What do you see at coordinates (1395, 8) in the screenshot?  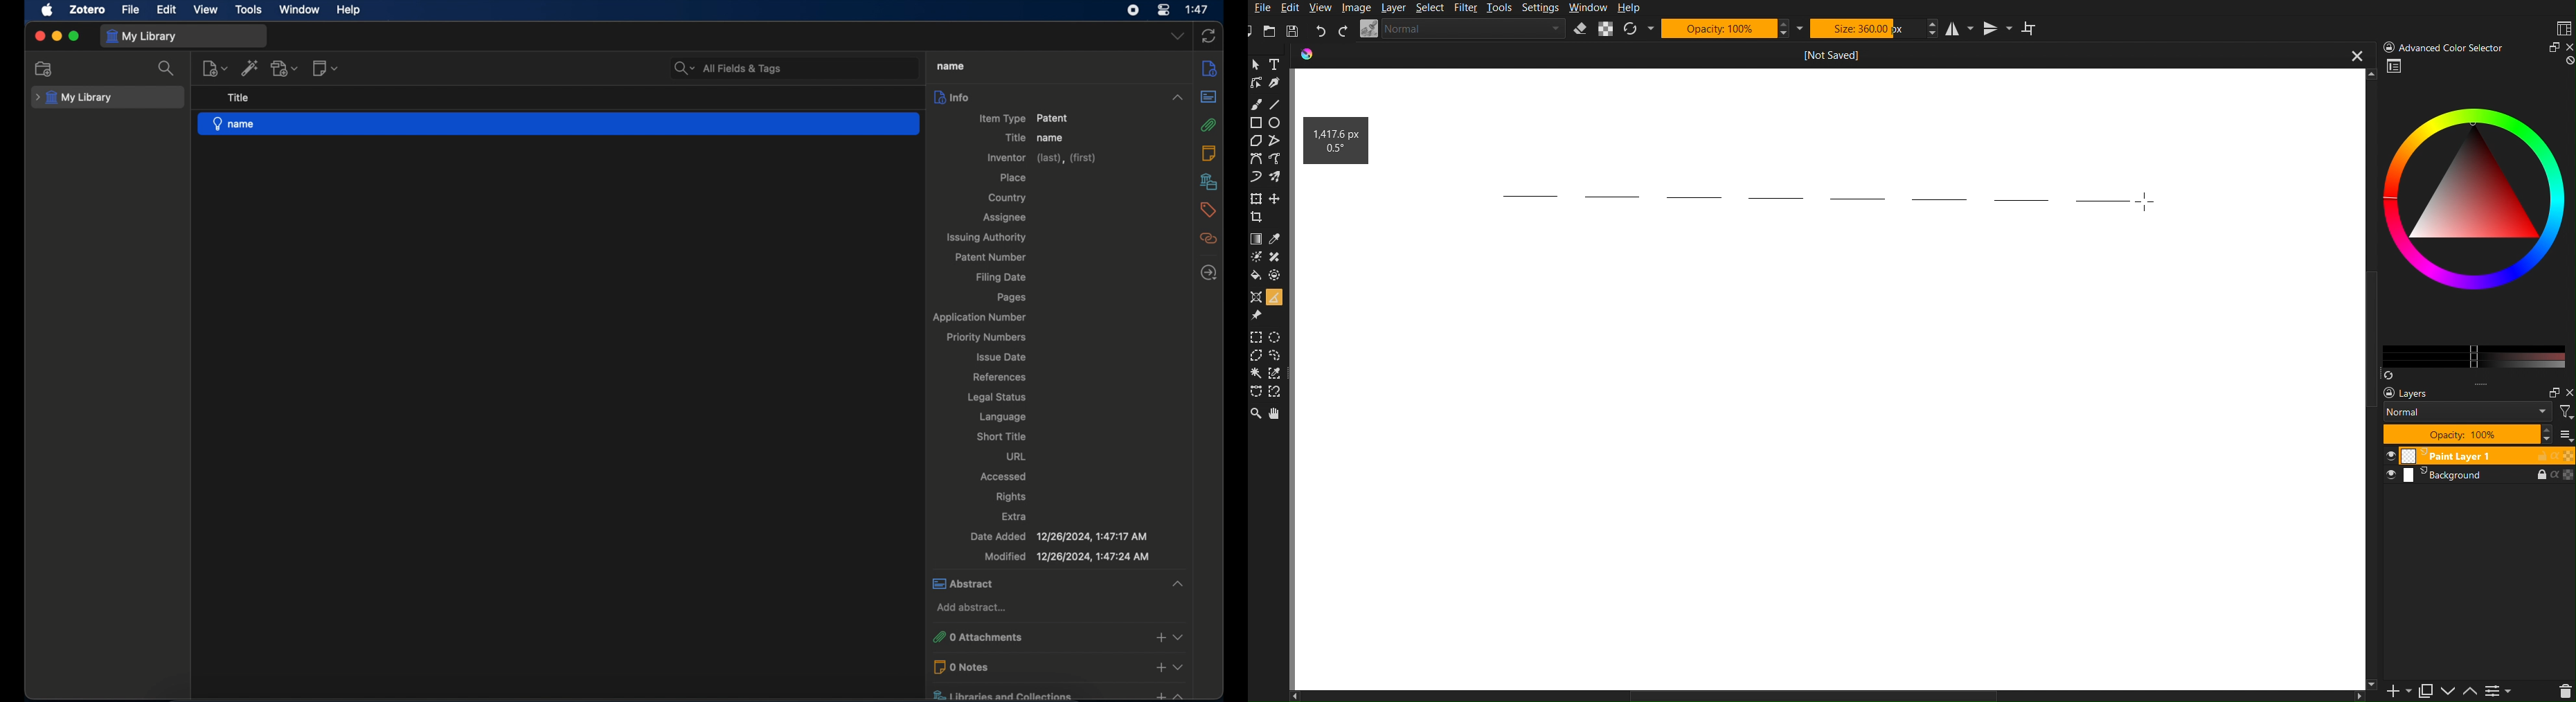 I see `Layer` at bounding box center [1395, 8].